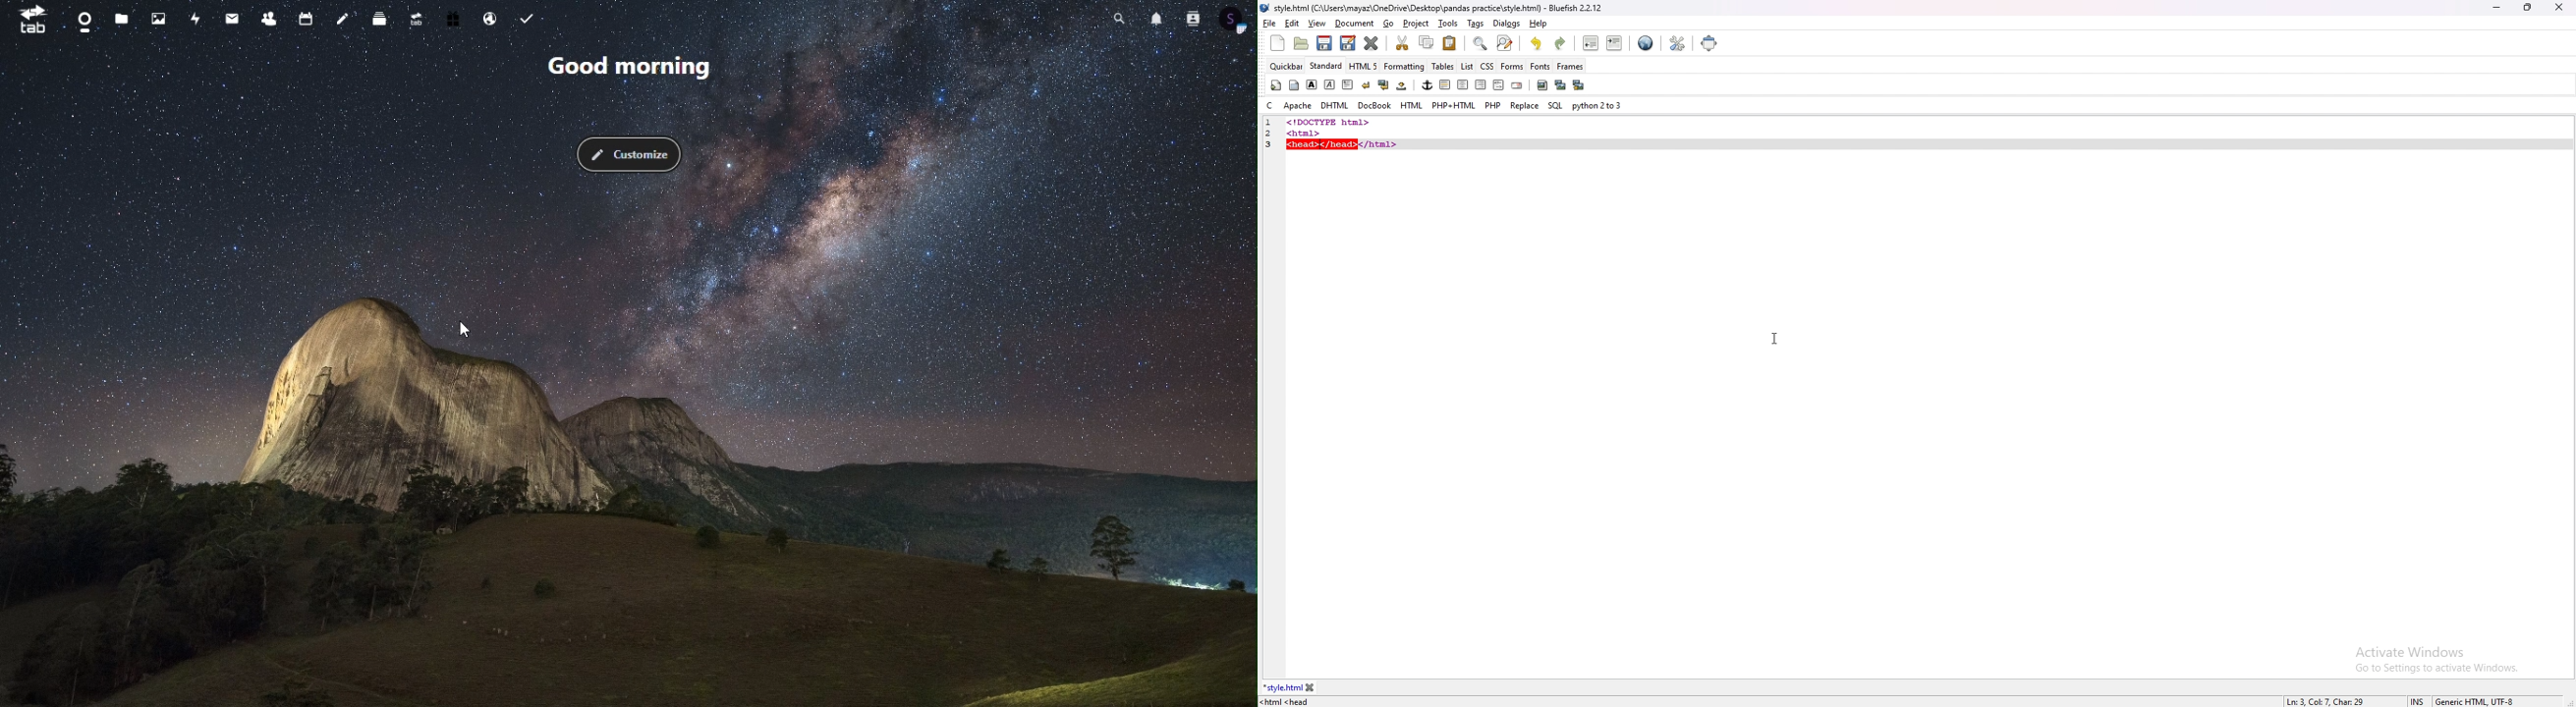 The width and height of the screenshot is (2576, 728). What do you see at coordinates (1525, 105) in the screenshot?
I see `replace` at bounding box center [1525, 105].